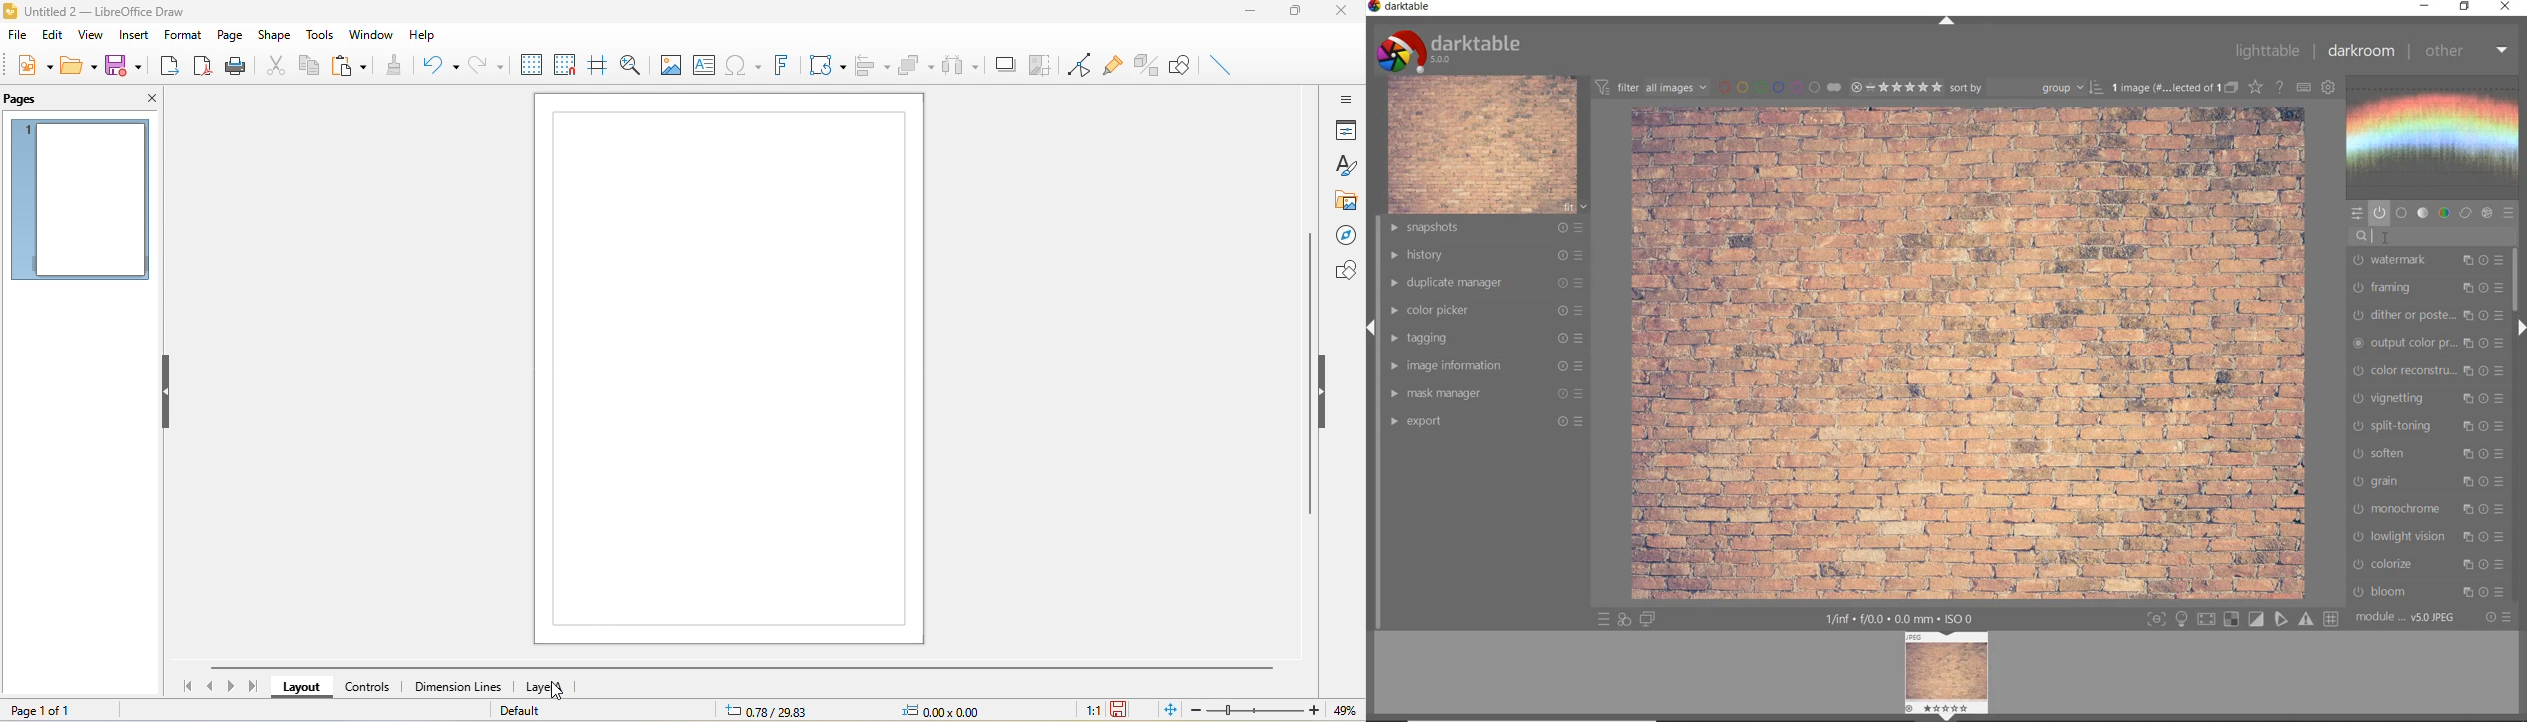 The width and height of the screenshot is (2548, 728). I want to click on page 1, so click(78, 200).